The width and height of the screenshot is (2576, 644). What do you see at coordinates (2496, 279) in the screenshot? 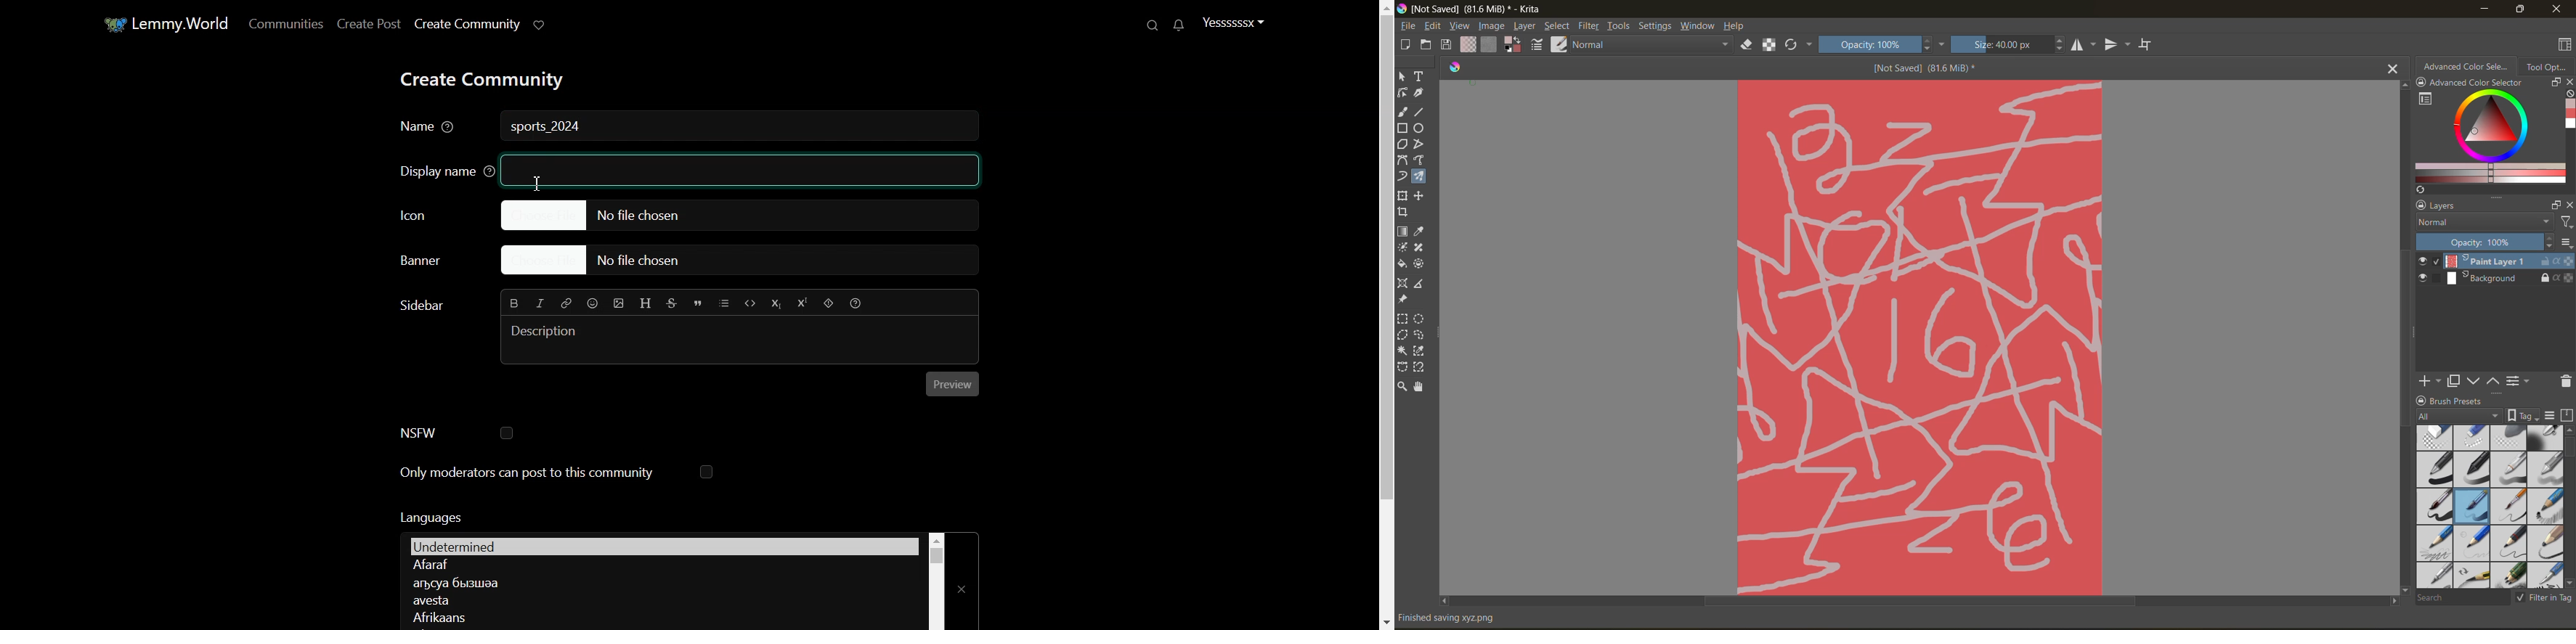
I see `layer` at bounding box center [2496, 279].